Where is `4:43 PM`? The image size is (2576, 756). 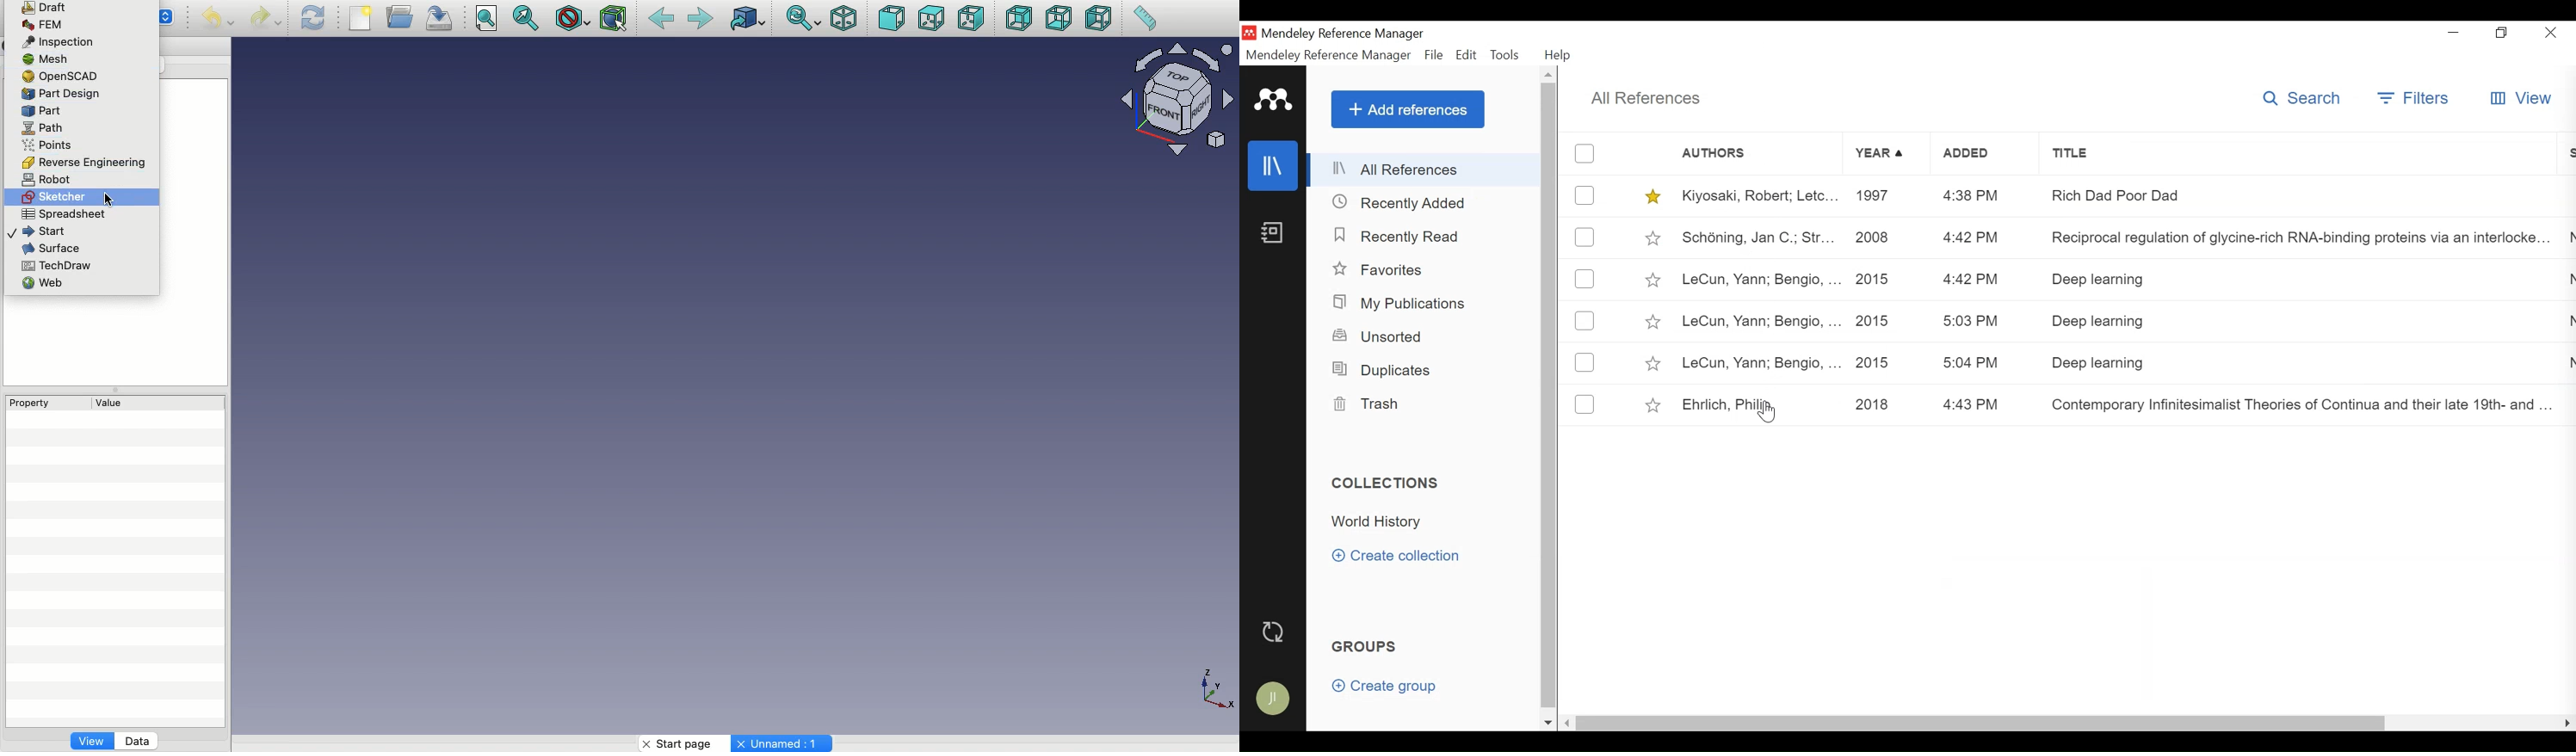
4:43 PM is located at coordinates (1976, 403).